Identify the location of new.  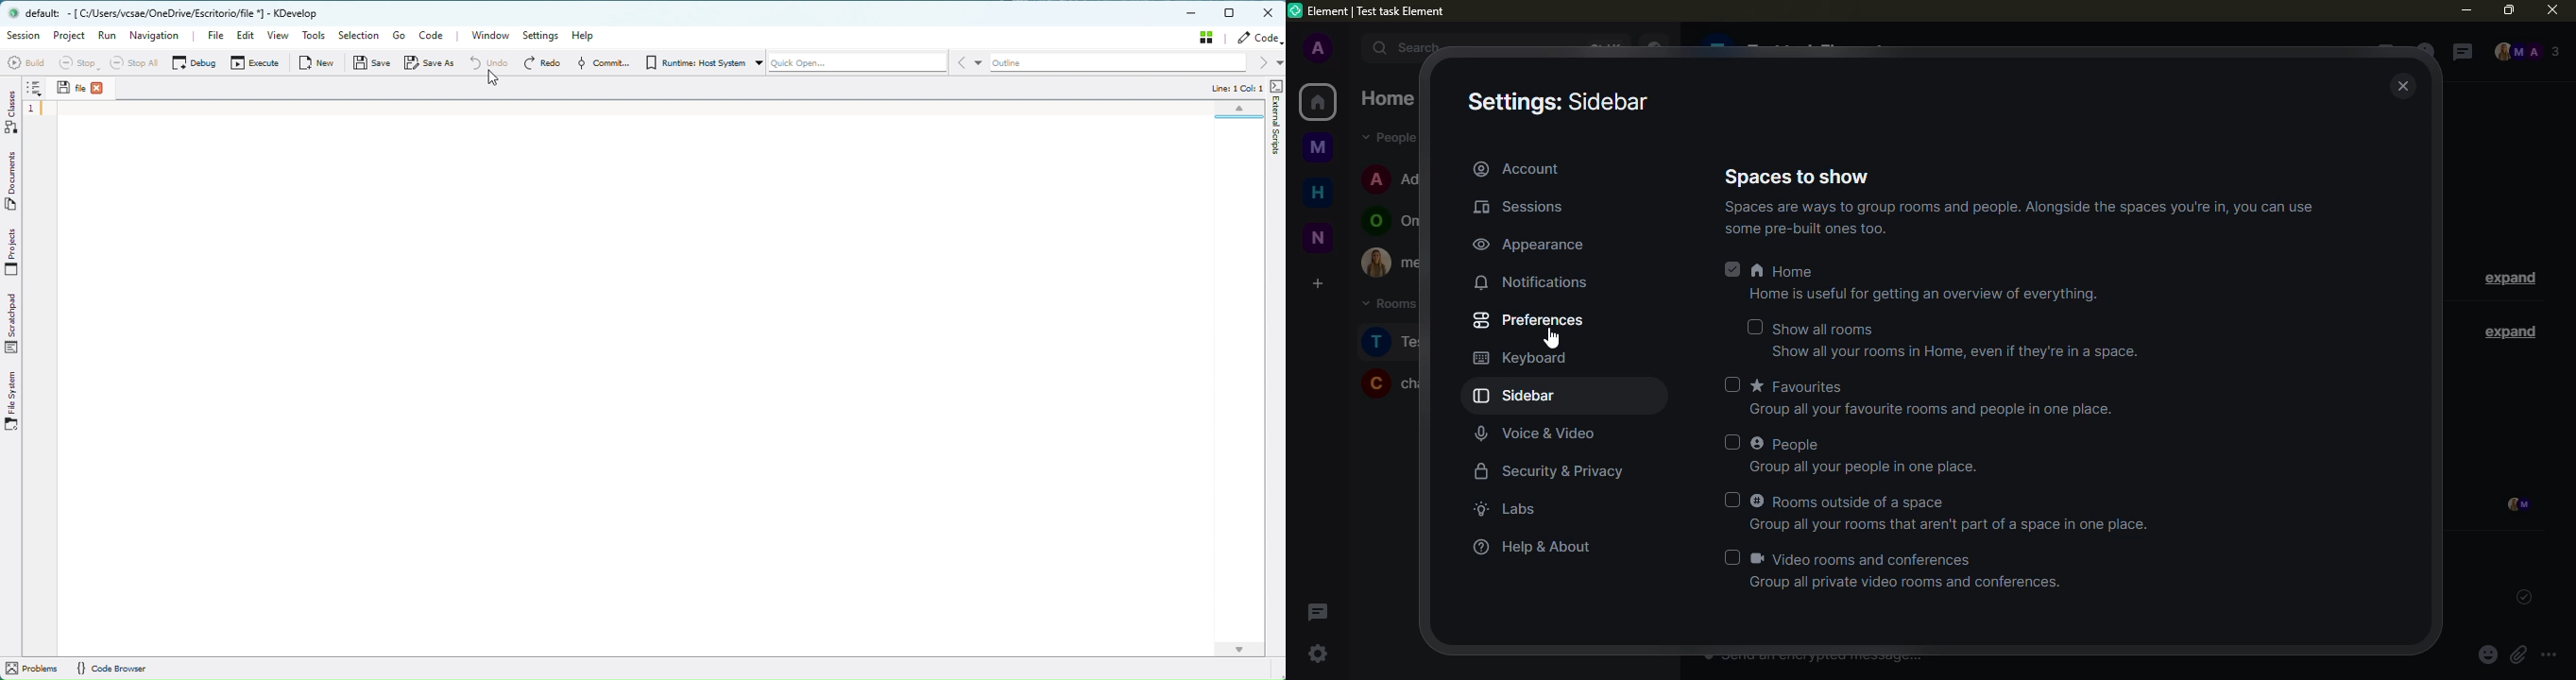
(1317, 237).